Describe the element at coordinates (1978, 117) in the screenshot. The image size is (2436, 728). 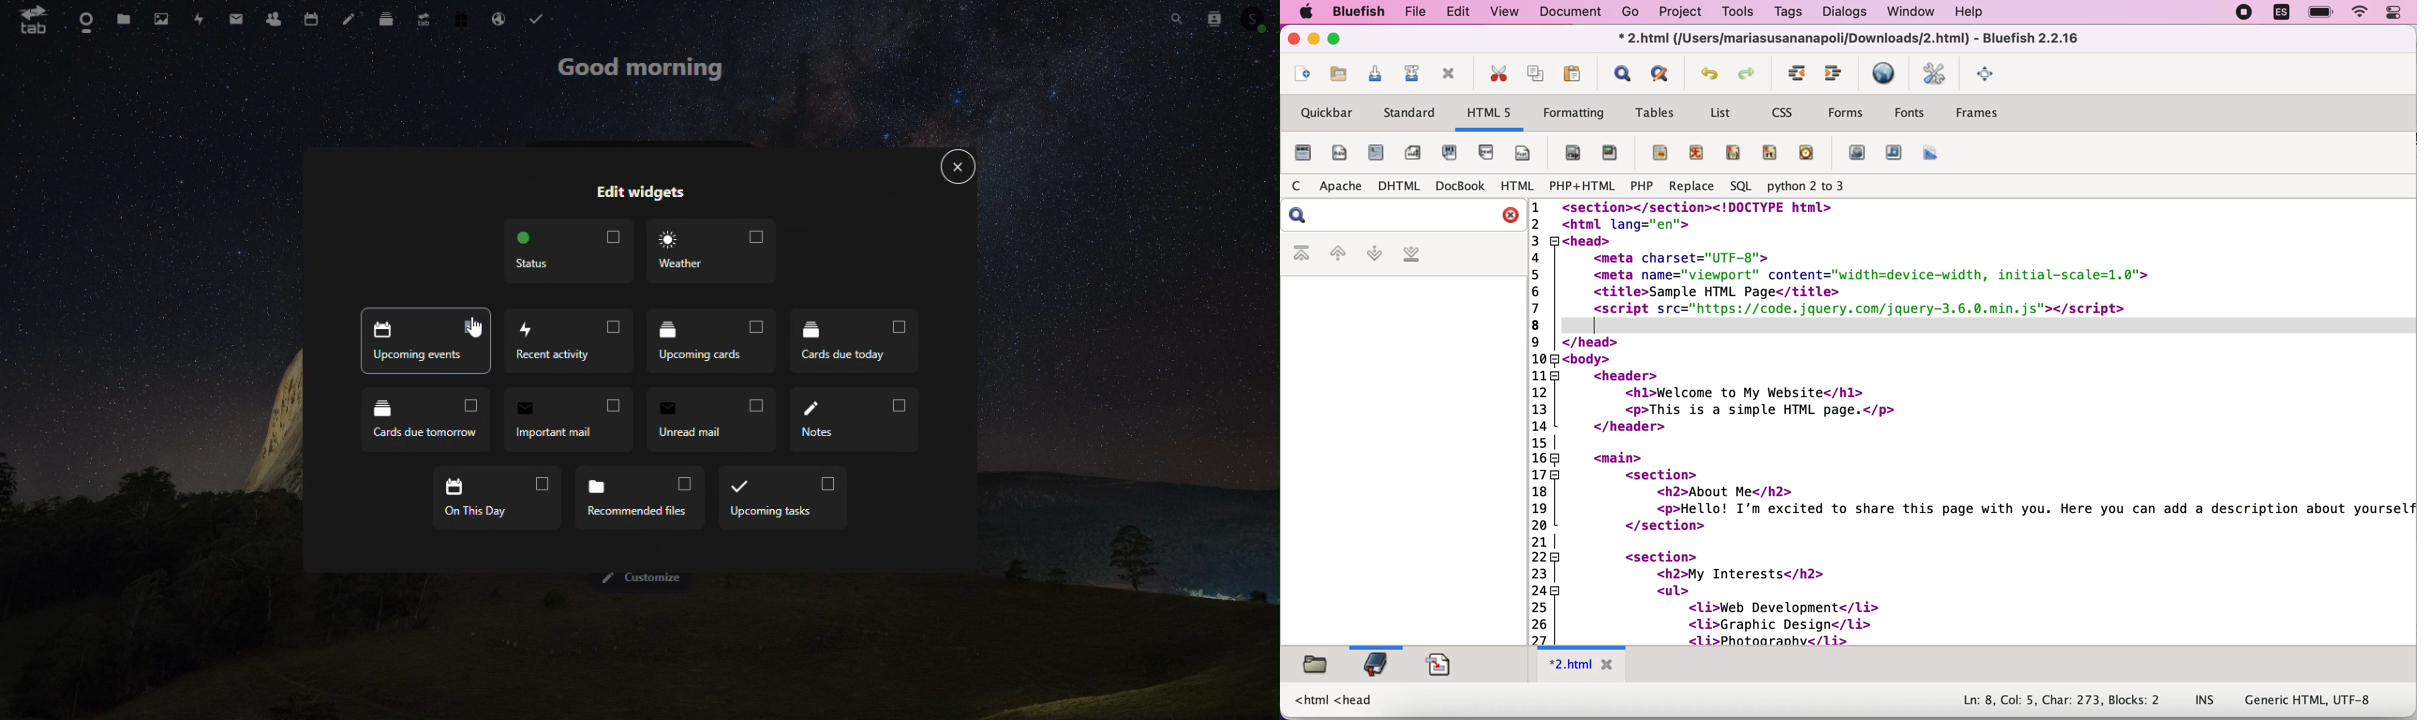
I see `Frames` at that location.